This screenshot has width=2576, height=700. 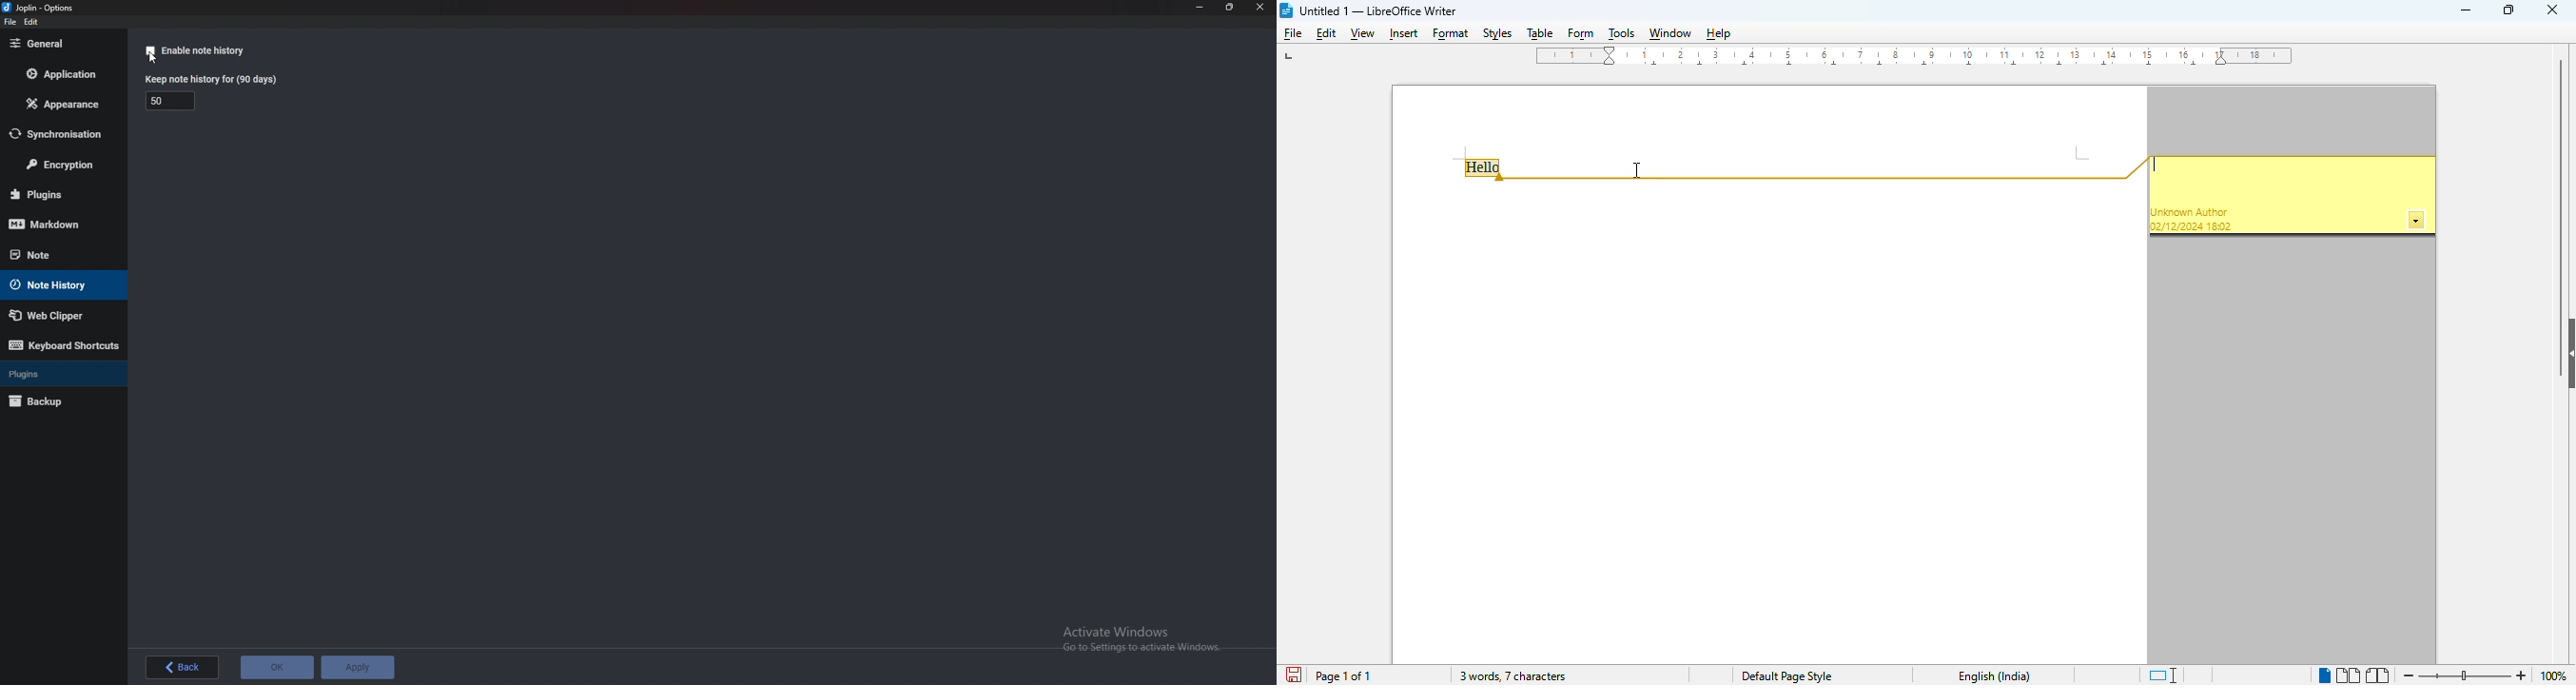 I want to click on ruler, so click(x=1915, y=56).